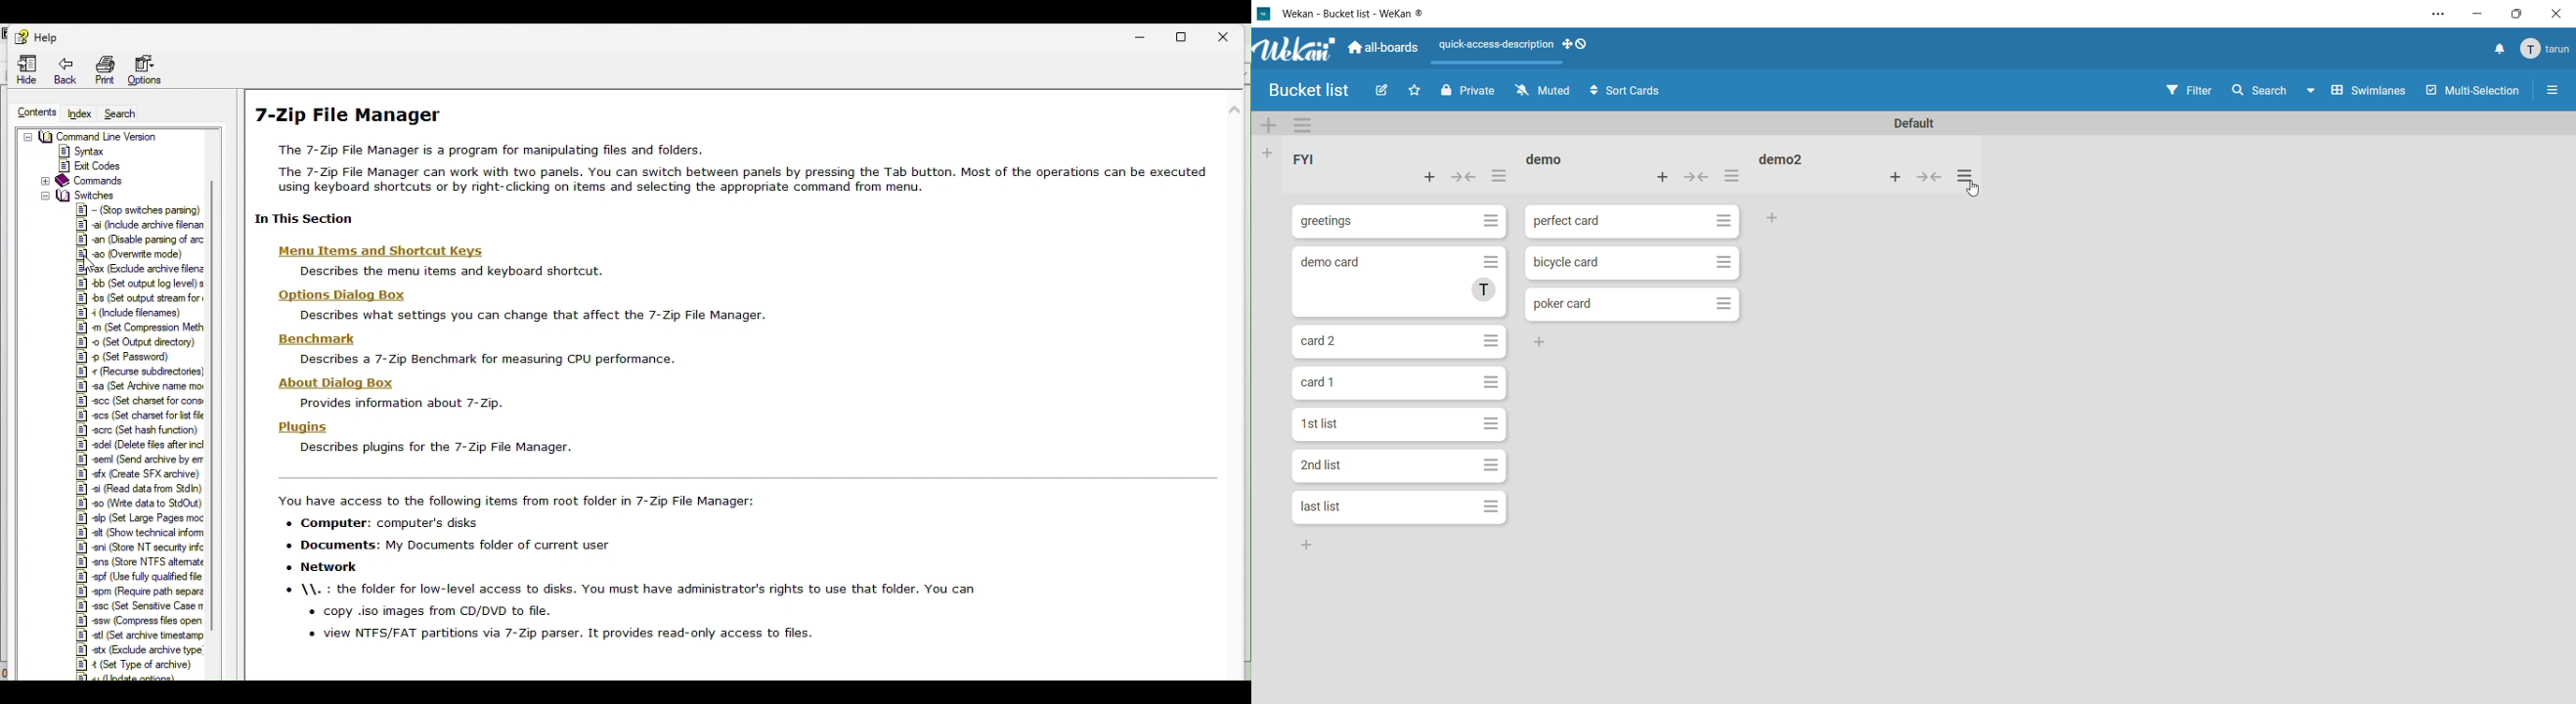 Image resolution: width=2576 pixels, height=728 pixels. Describe the element at coordinates (1309, 90) in the screenshot. I see `Bucket list` at that location.